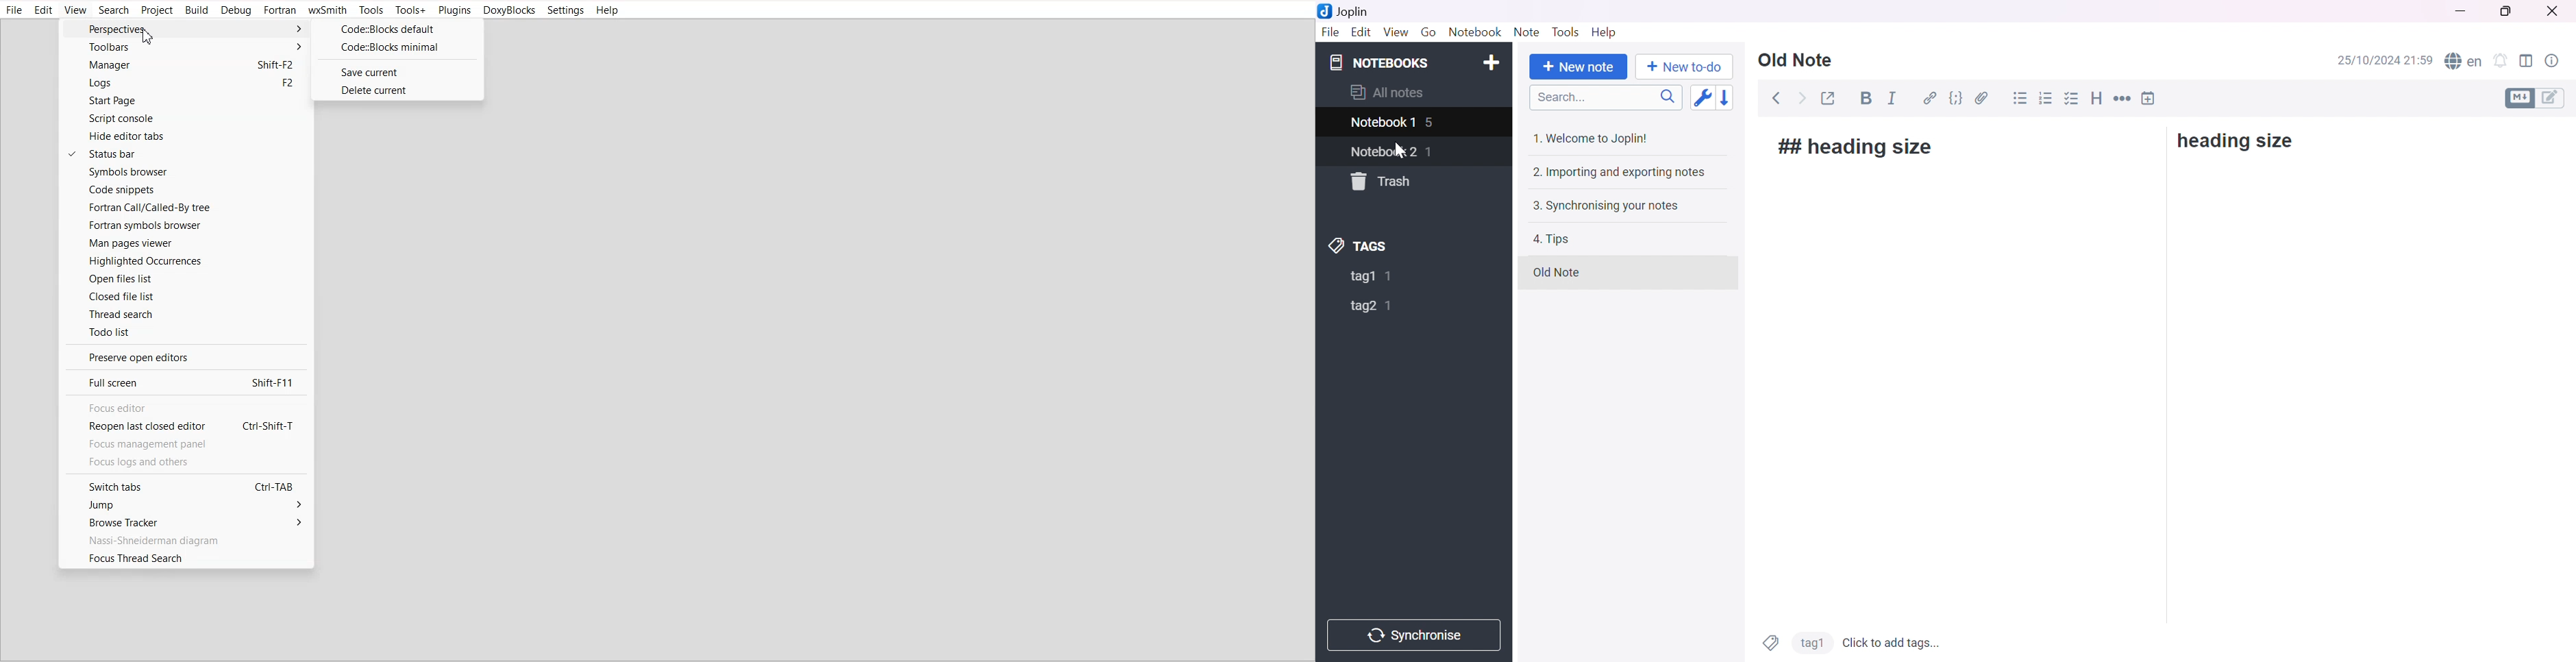  What do you see at coordinates (1384, 181) in the screenshot?
I see `Trash` at bounding box center [1384, 181].